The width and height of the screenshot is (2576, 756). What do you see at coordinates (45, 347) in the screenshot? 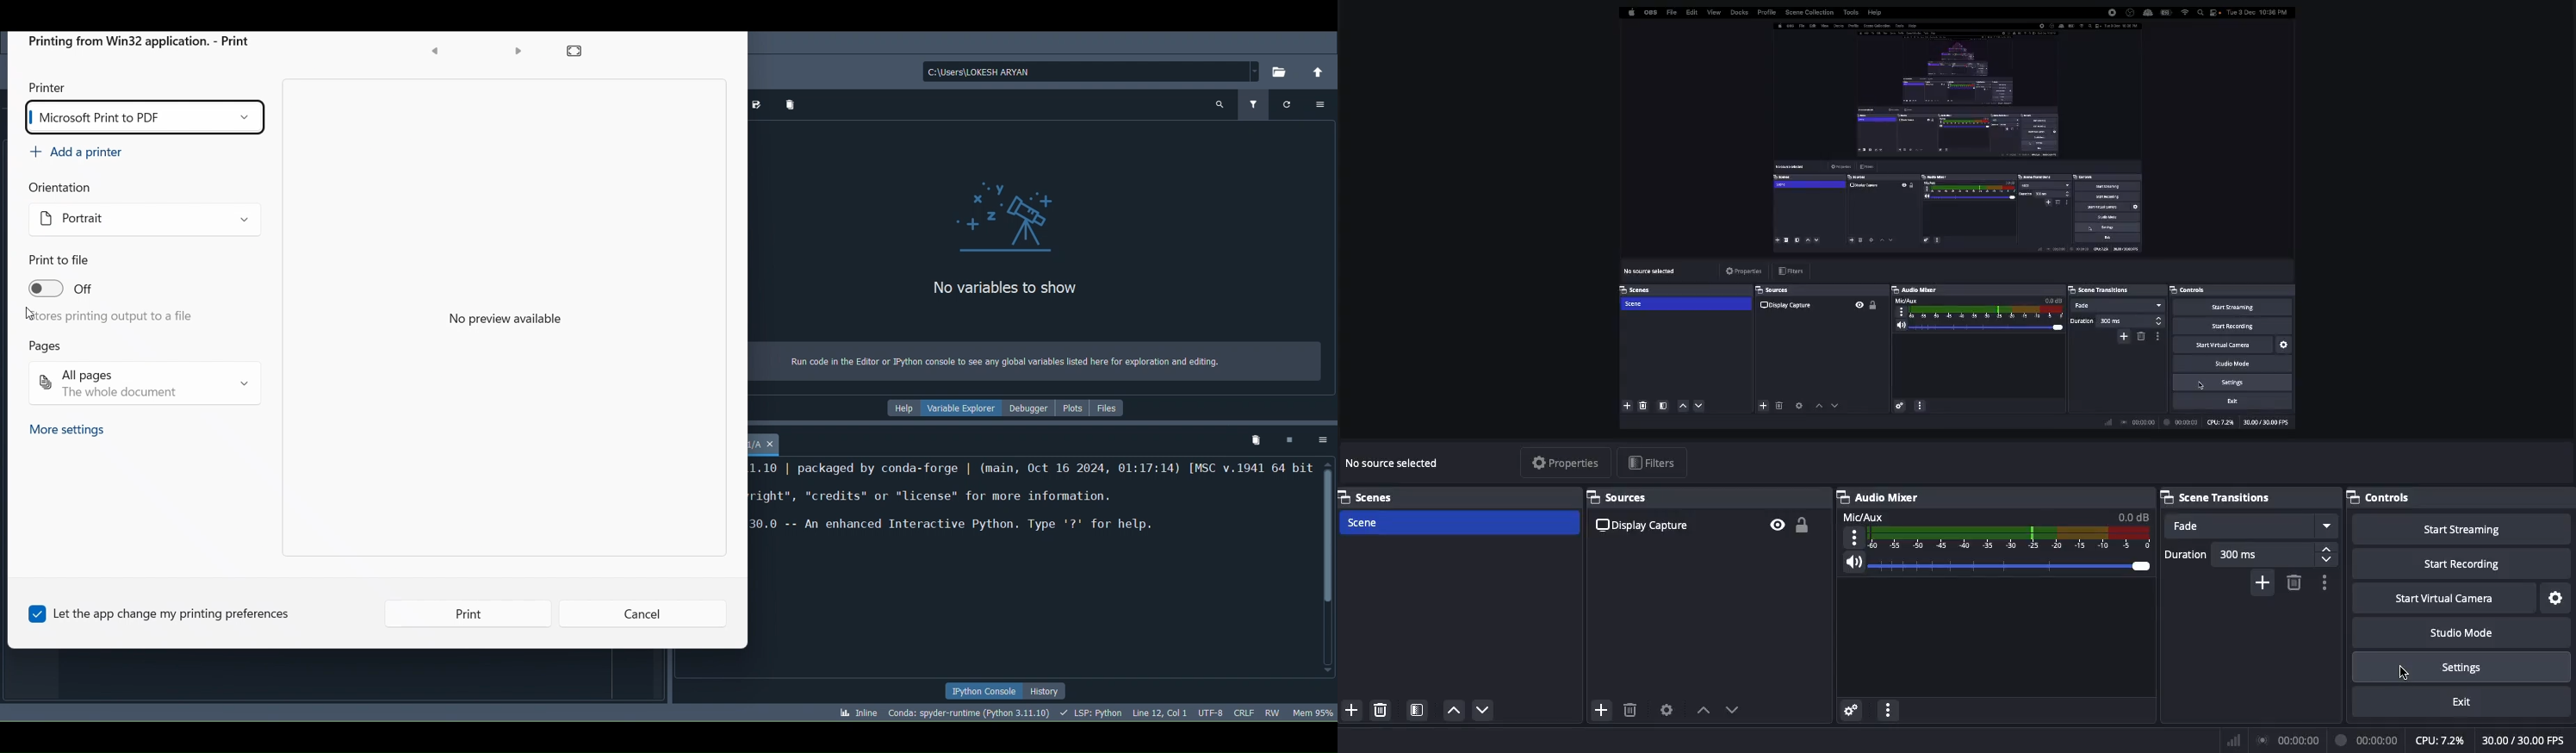
I see `Pages` at bounding box center [45, 347].